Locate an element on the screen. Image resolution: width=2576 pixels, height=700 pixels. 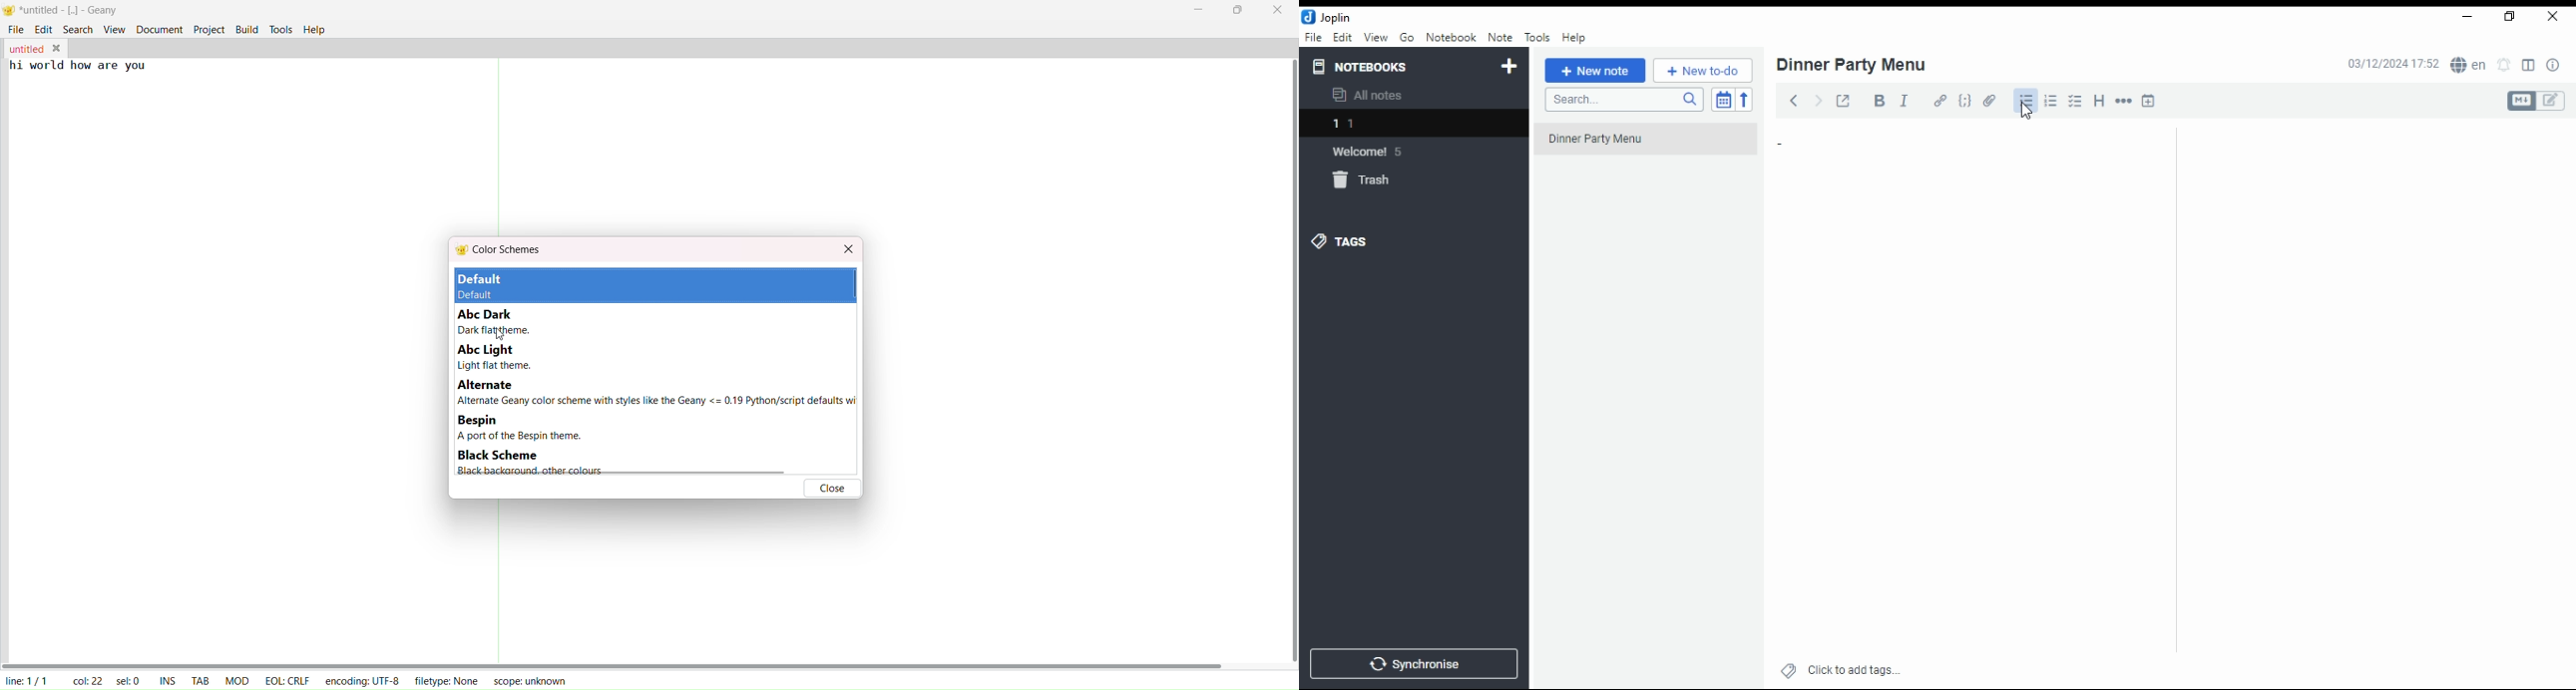
toggle sort order is located at coordinates (1722, 99).